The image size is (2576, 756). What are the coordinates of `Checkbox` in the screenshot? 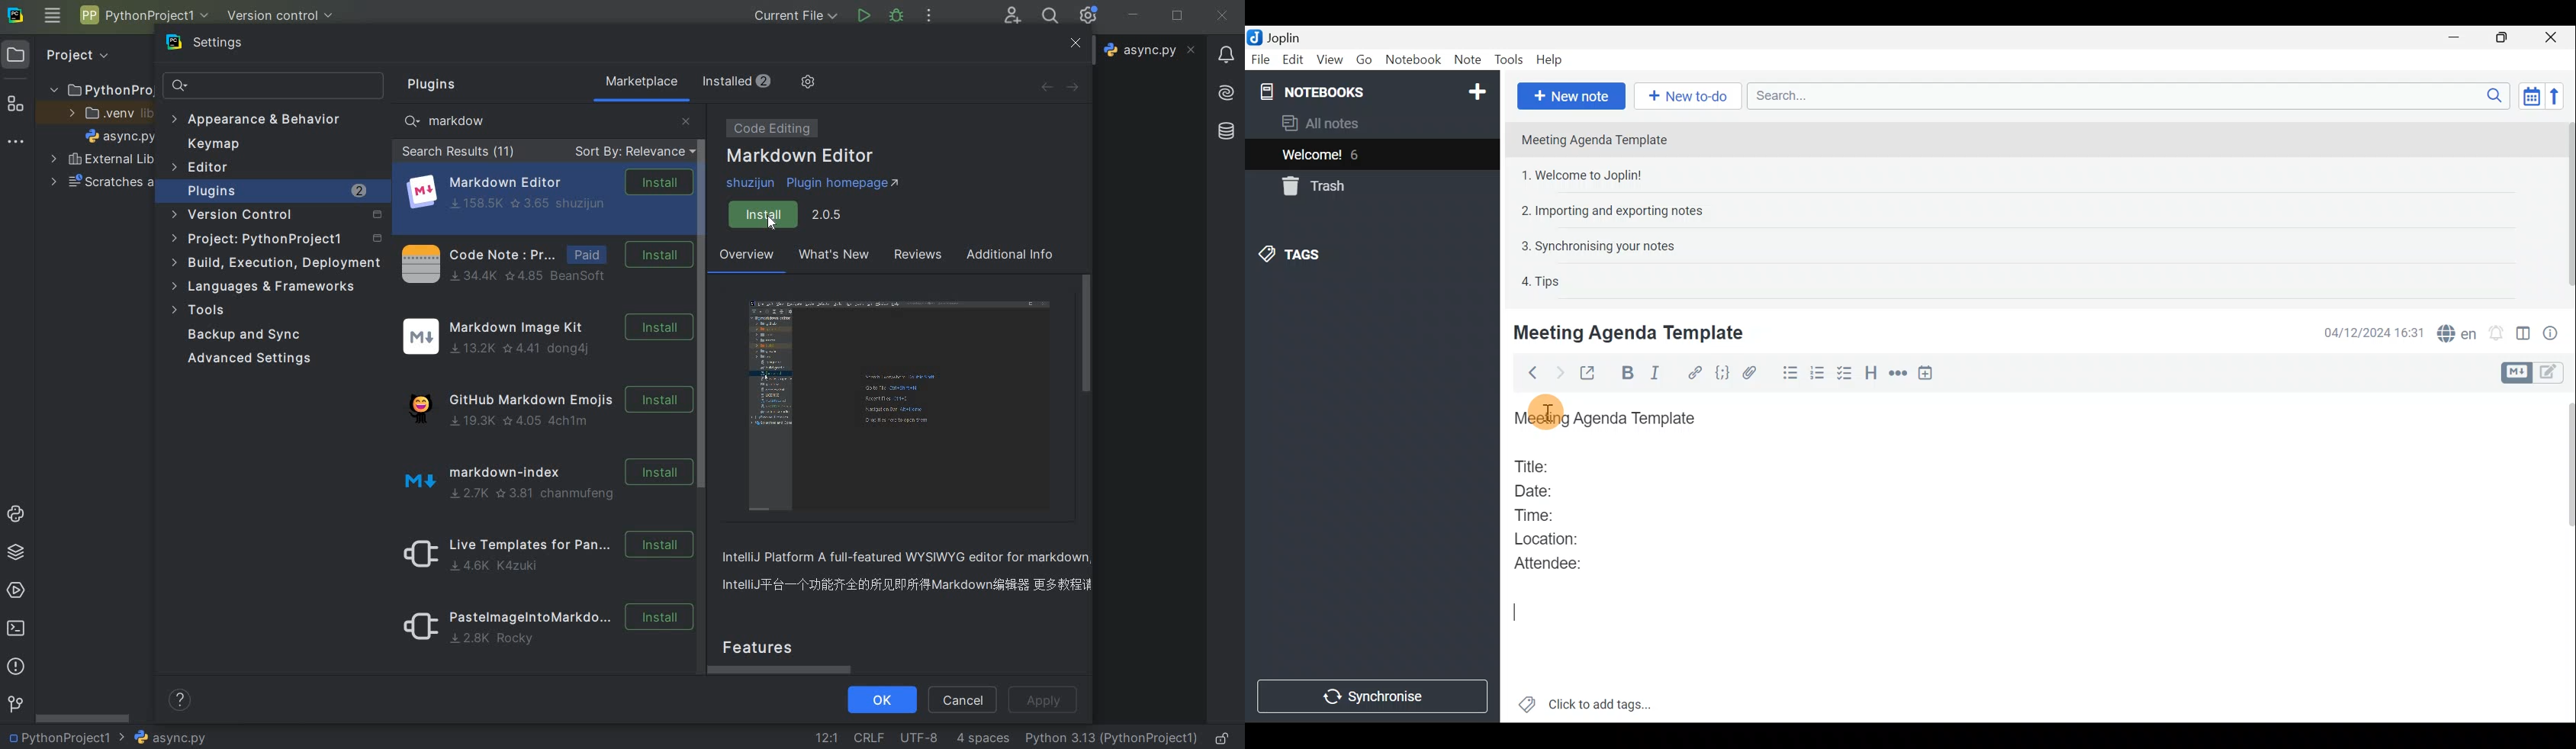 It's located at (1843, 374).